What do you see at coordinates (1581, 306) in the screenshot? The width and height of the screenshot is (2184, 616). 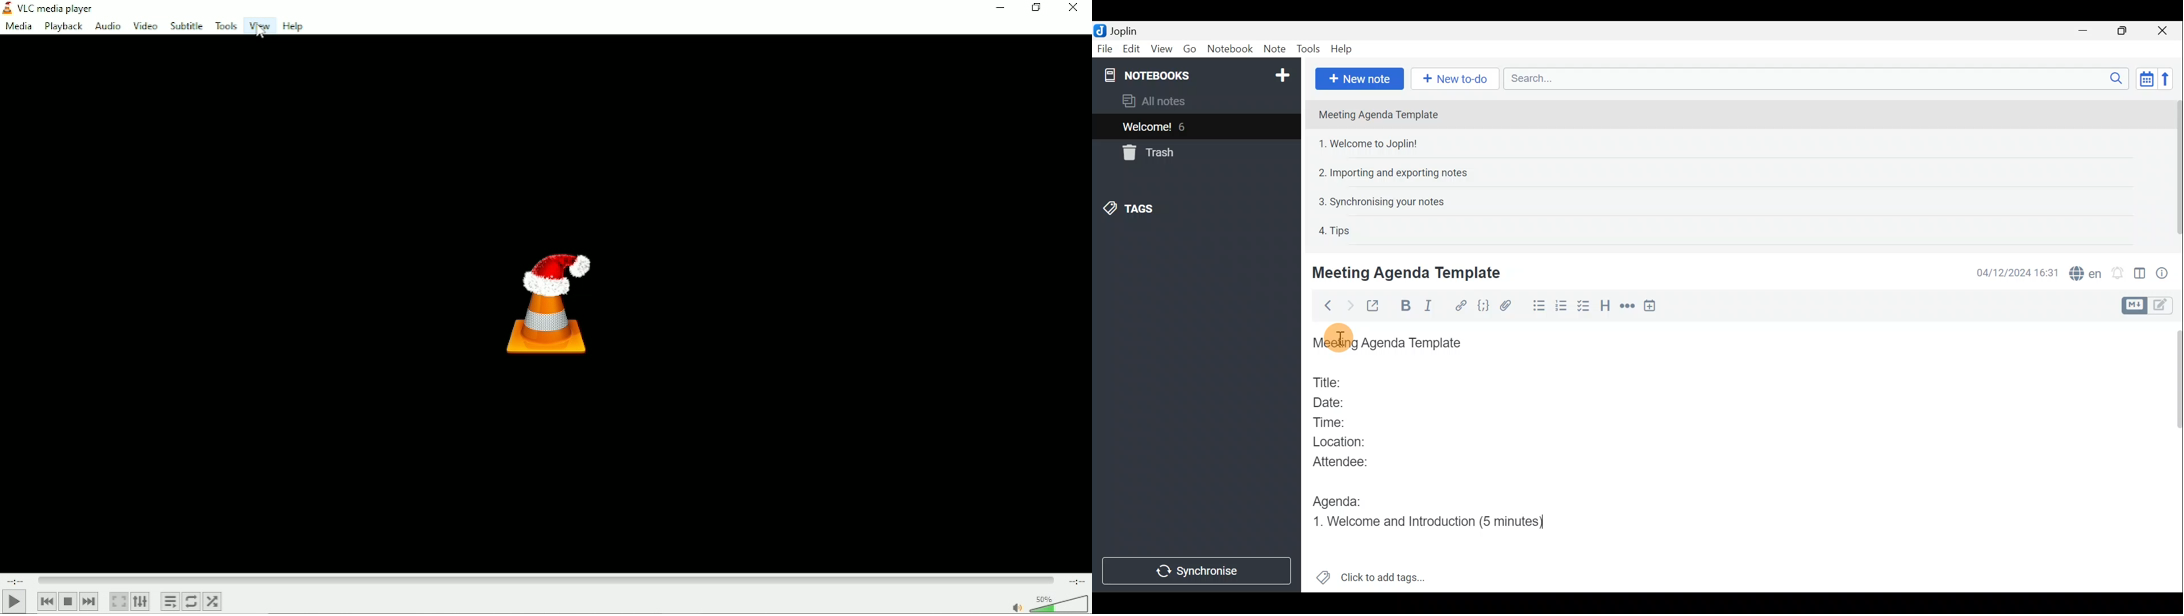 I see `Checkbox` at bounding box center [1581, 306].